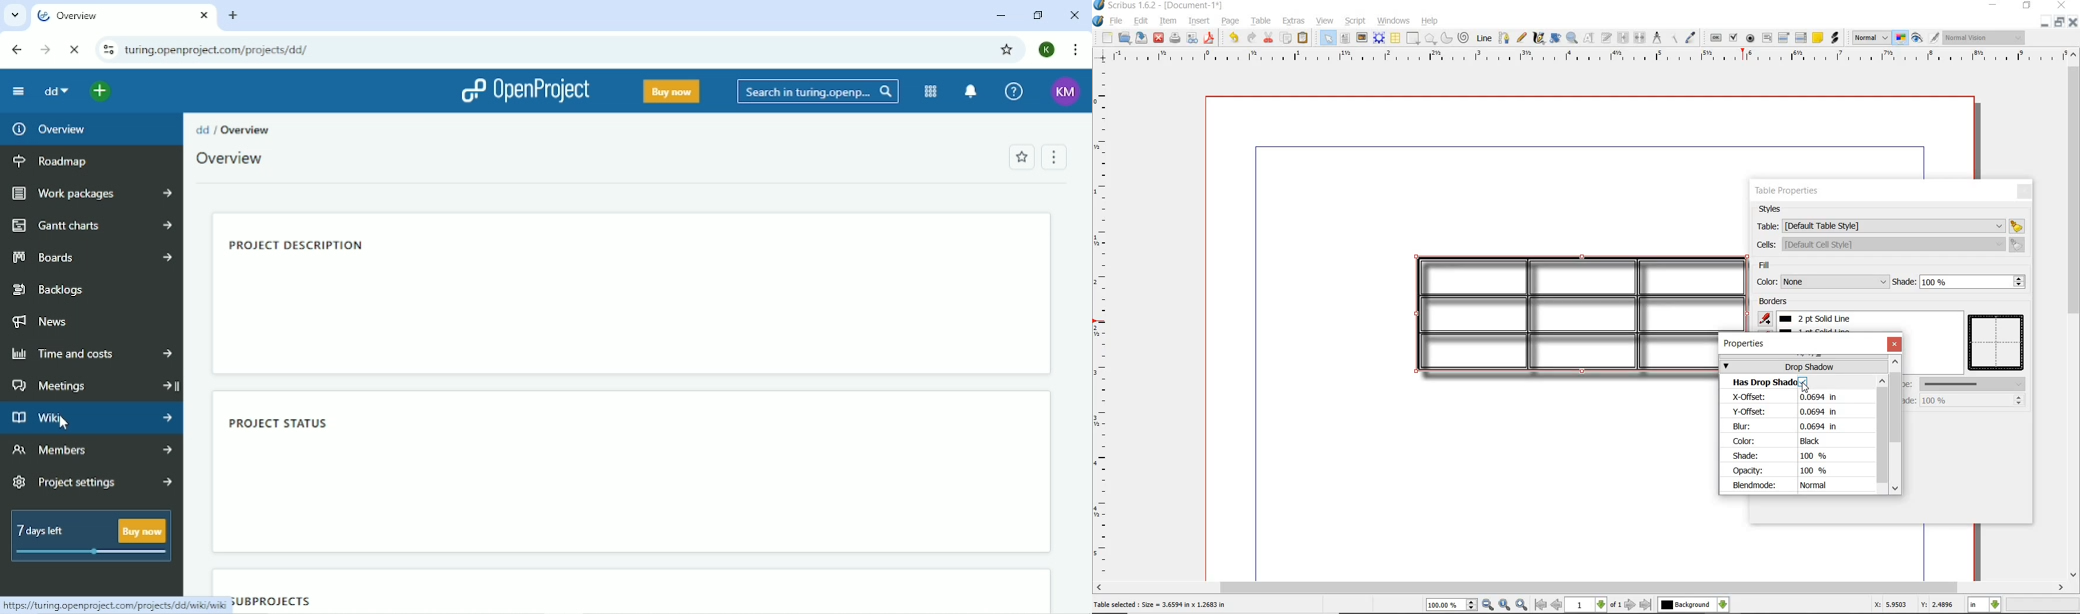  Describe the element at coordinates (1074, 15) in the screenshot. I see `Close` at that location.